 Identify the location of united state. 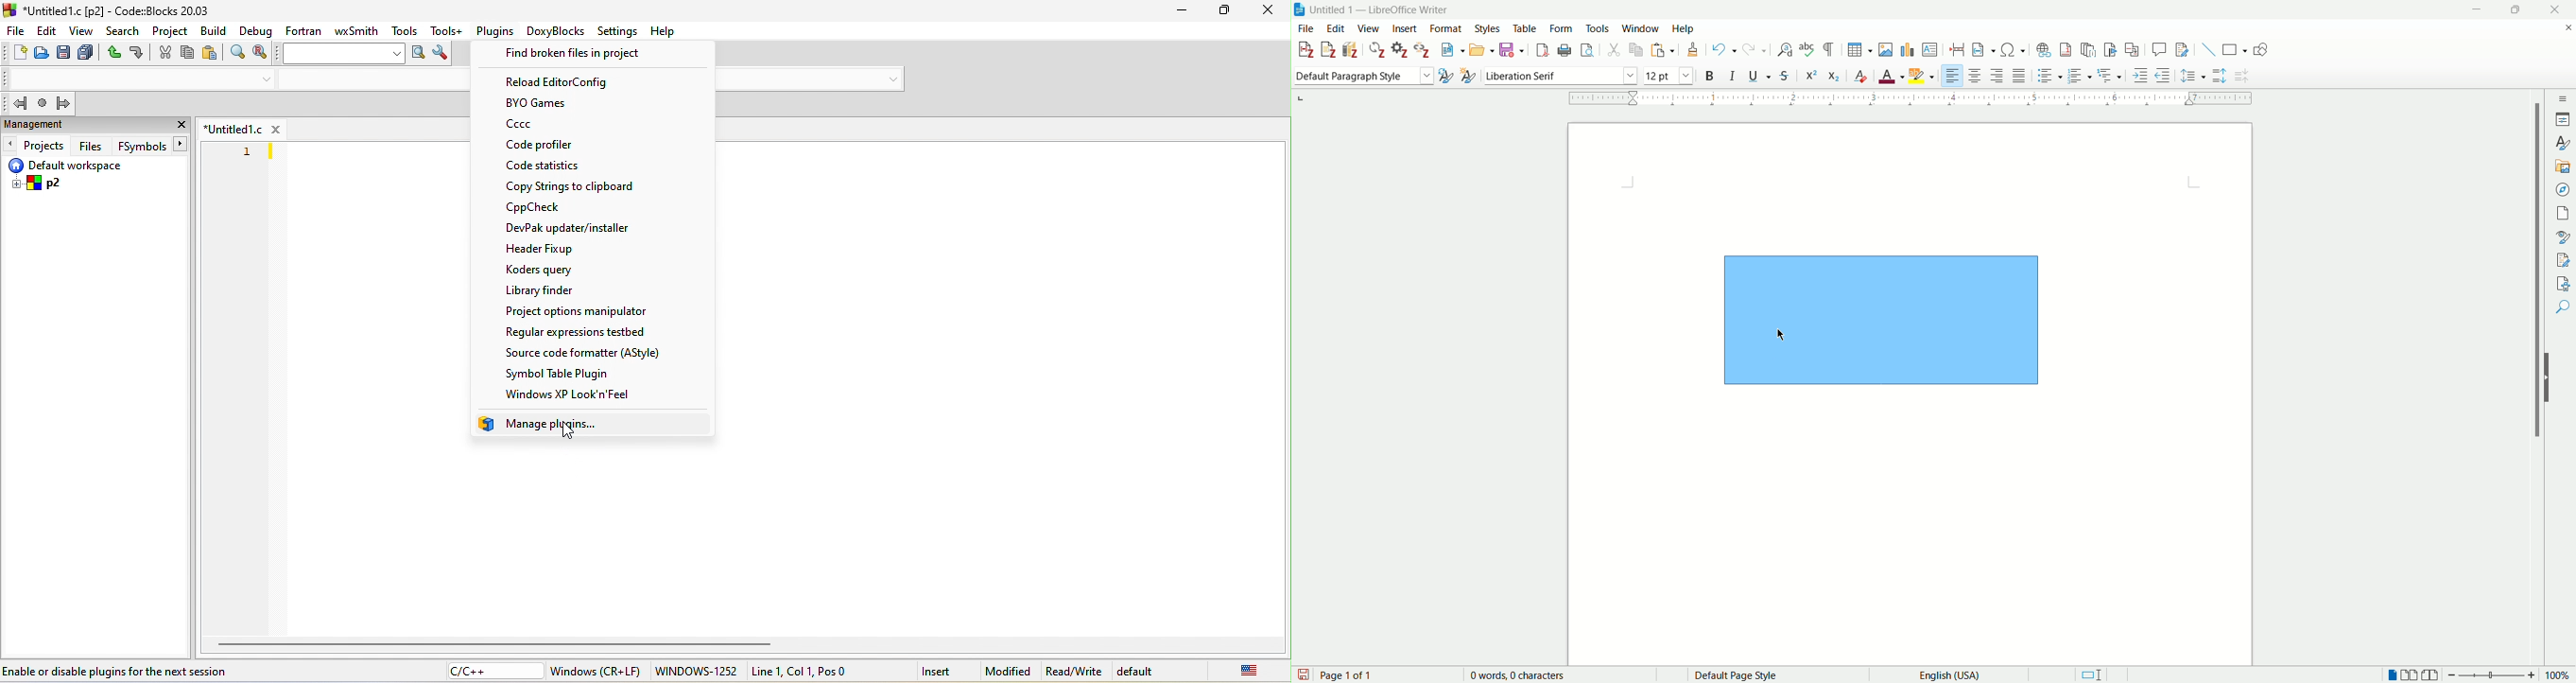
(1249, 672).